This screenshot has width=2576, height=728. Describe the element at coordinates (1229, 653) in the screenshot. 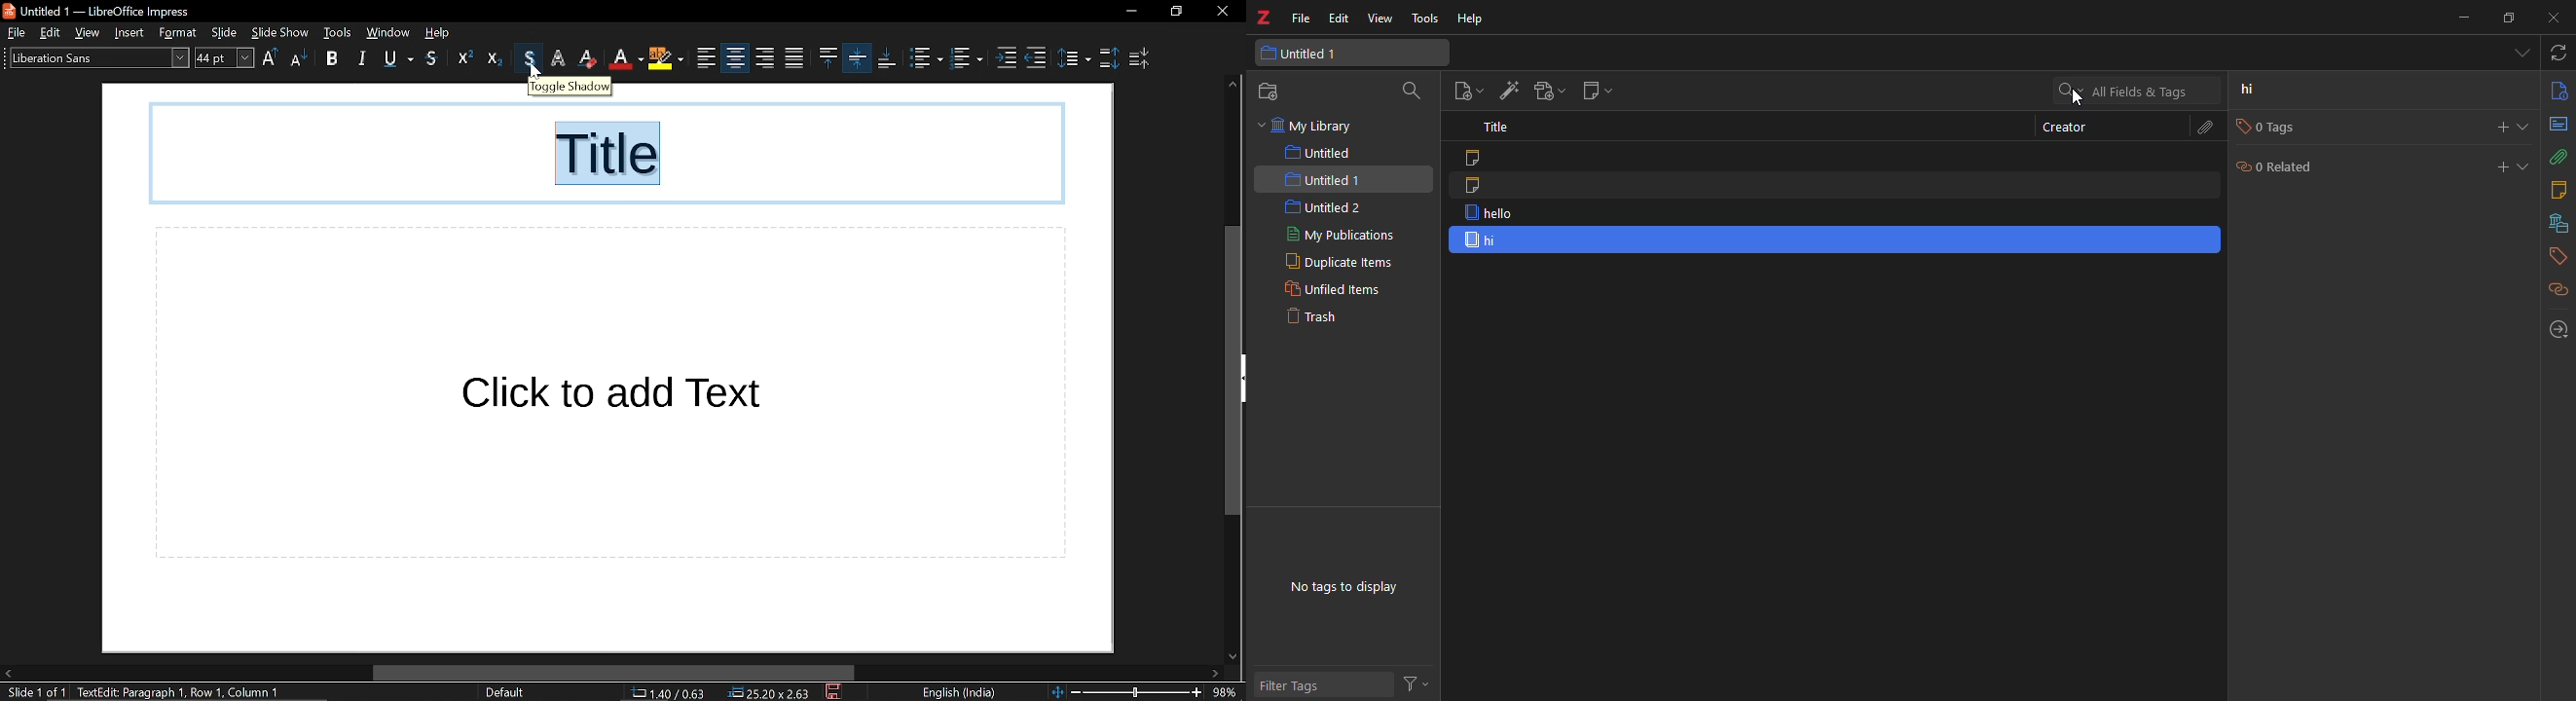

I see `move down` at that location.